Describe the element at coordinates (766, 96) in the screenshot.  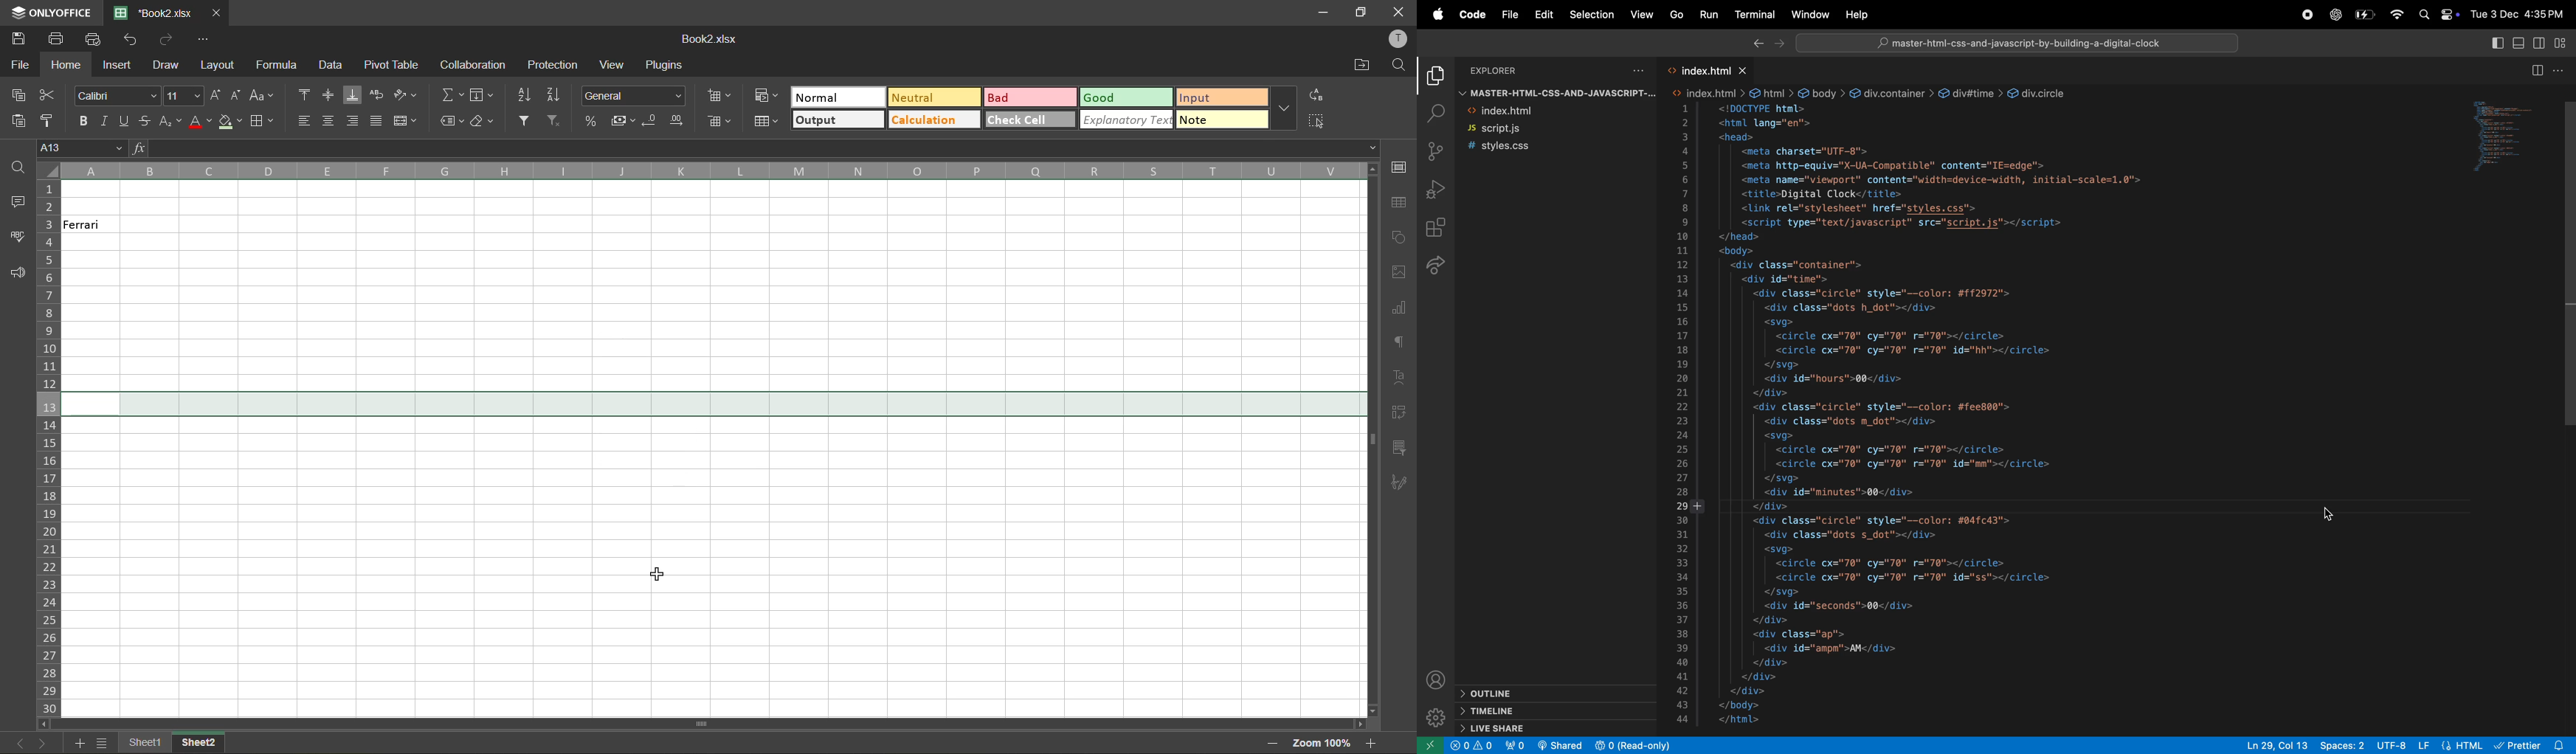
I see `conditional formatting` at that location.